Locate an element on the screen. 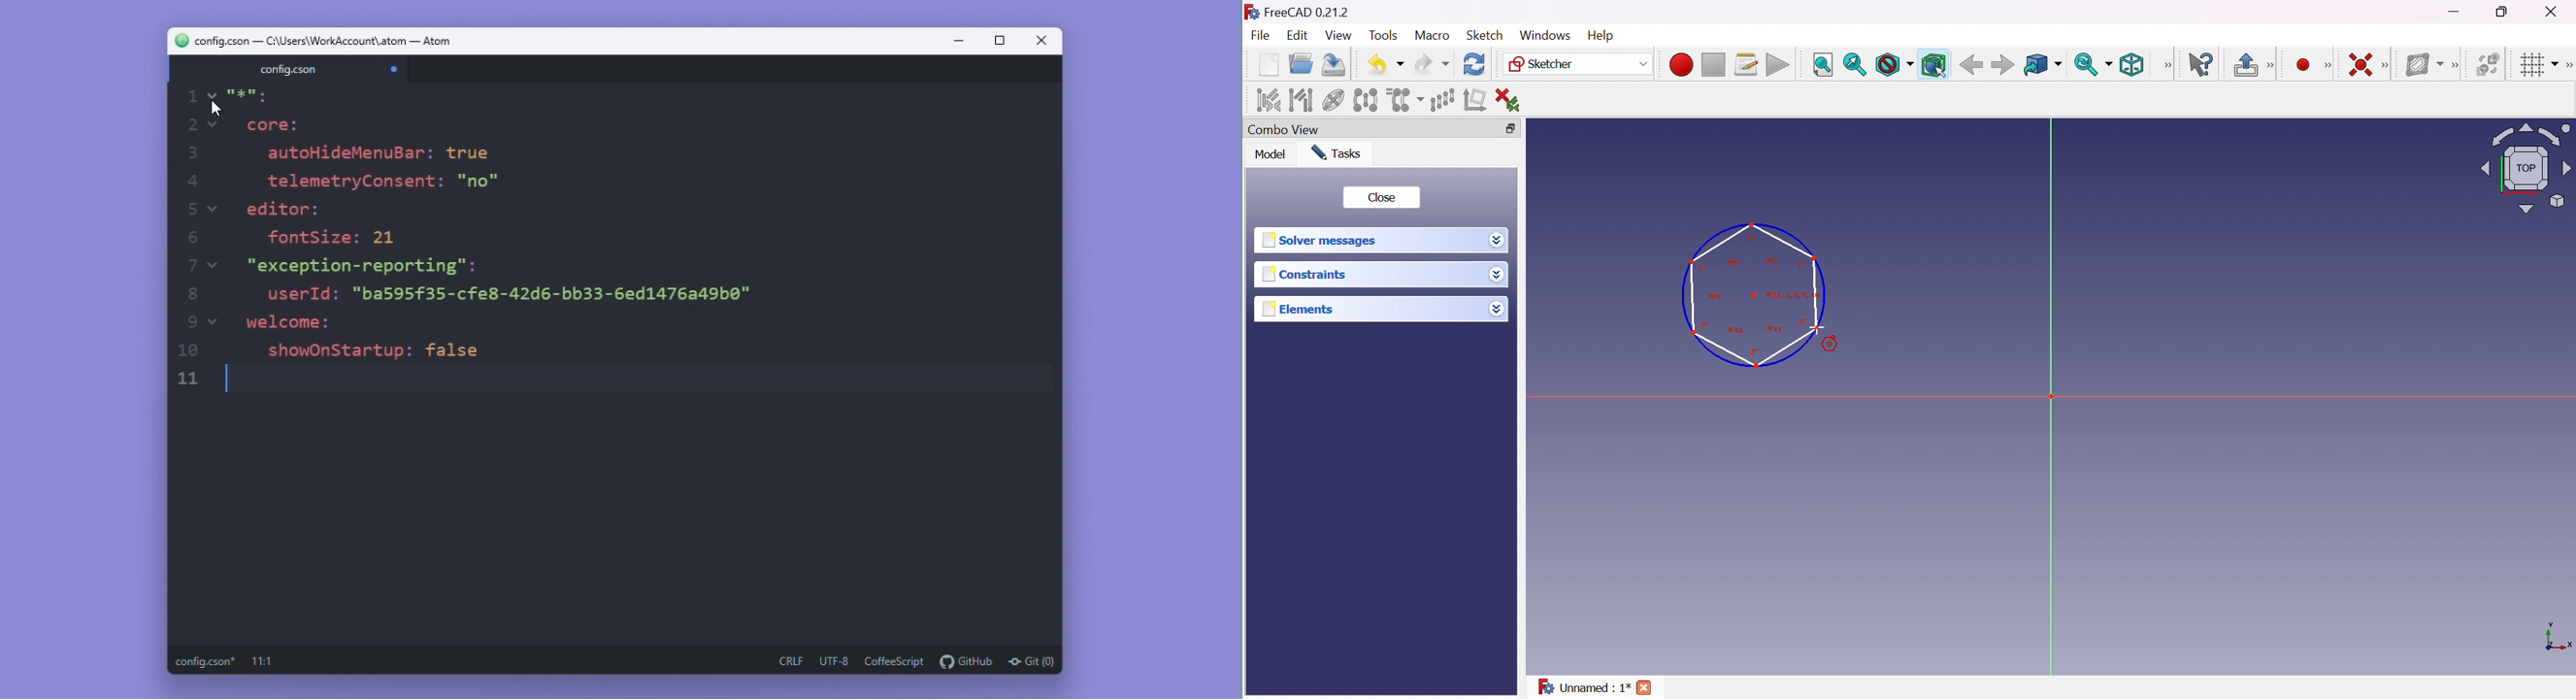 The height and width of the screenshot is (700, 2576). Constrain coincident is located at coordinates (2359, 65).